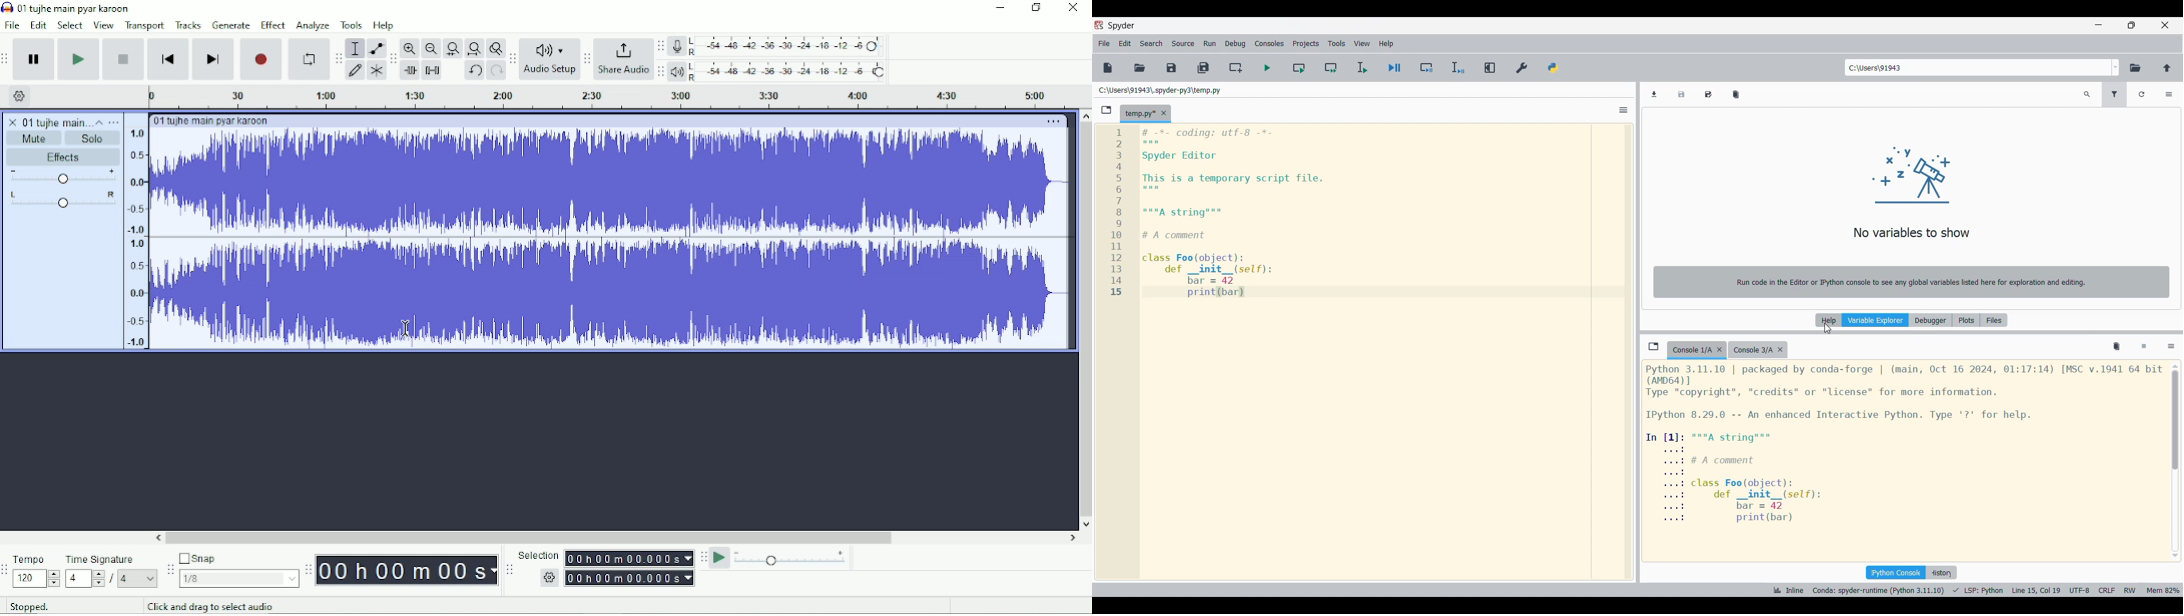 The width and height of the screenshot is (2184, 616). I want to click on Open menu, so click(115, 122).